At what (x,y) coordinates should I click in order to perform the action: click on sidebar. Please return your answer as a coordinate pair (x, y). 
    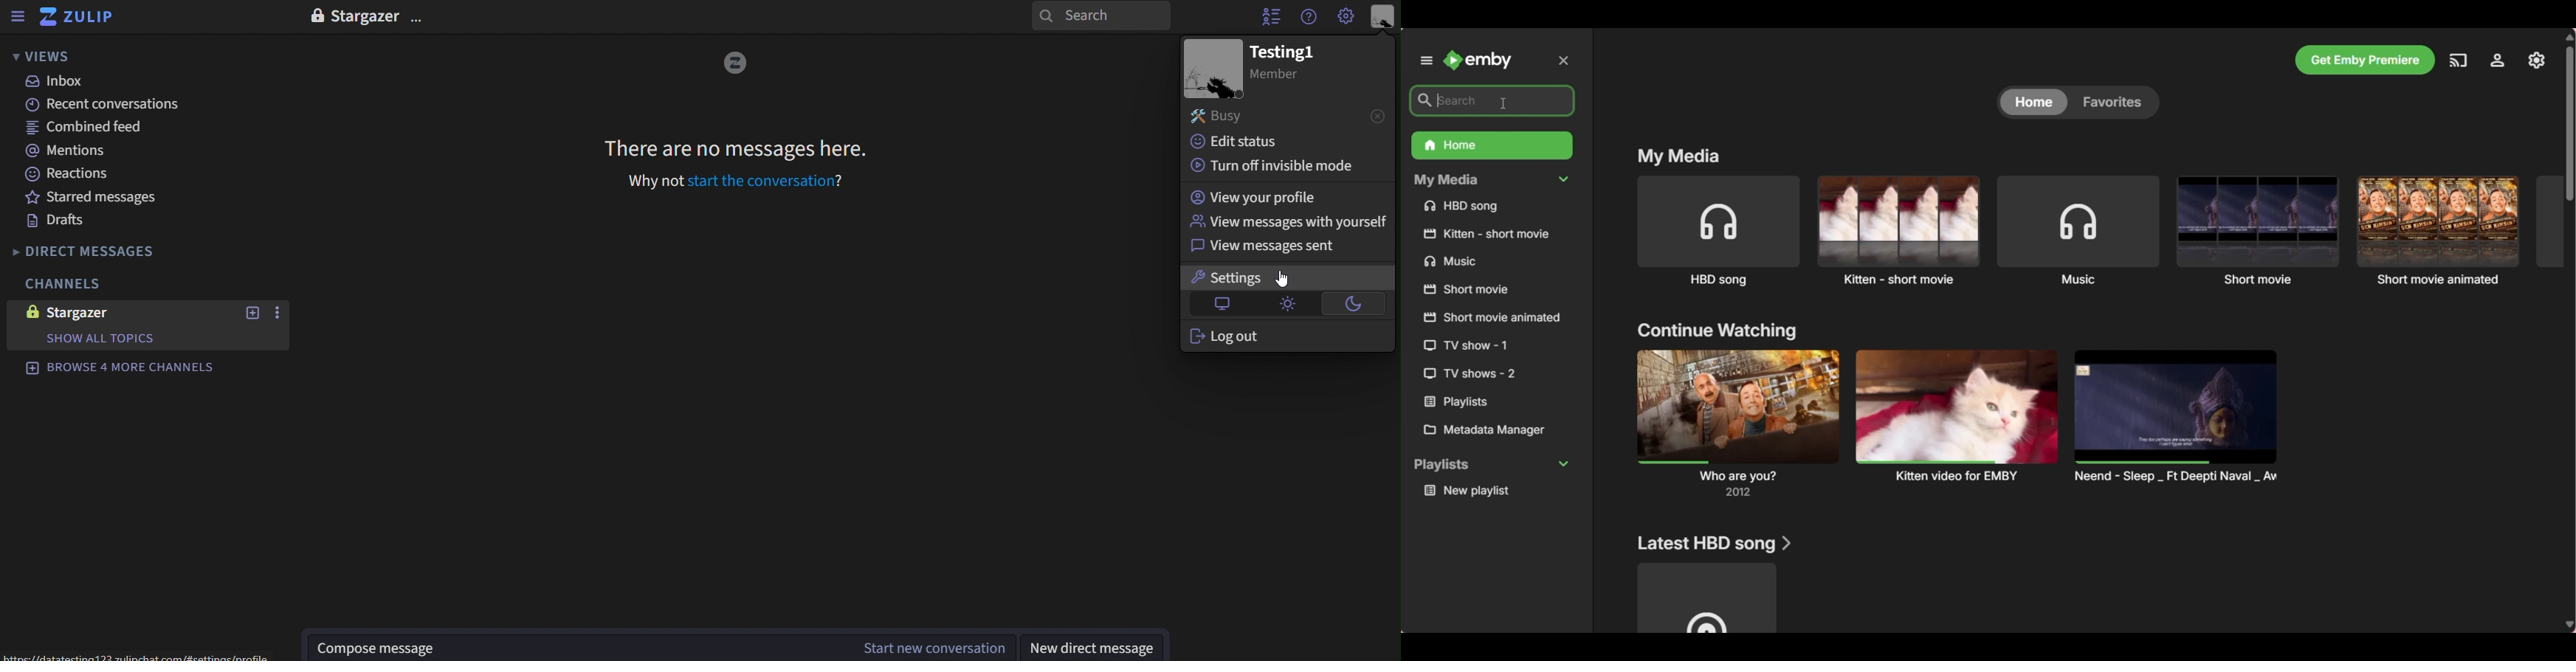
    Looking at the image, I should click on (20, 15).